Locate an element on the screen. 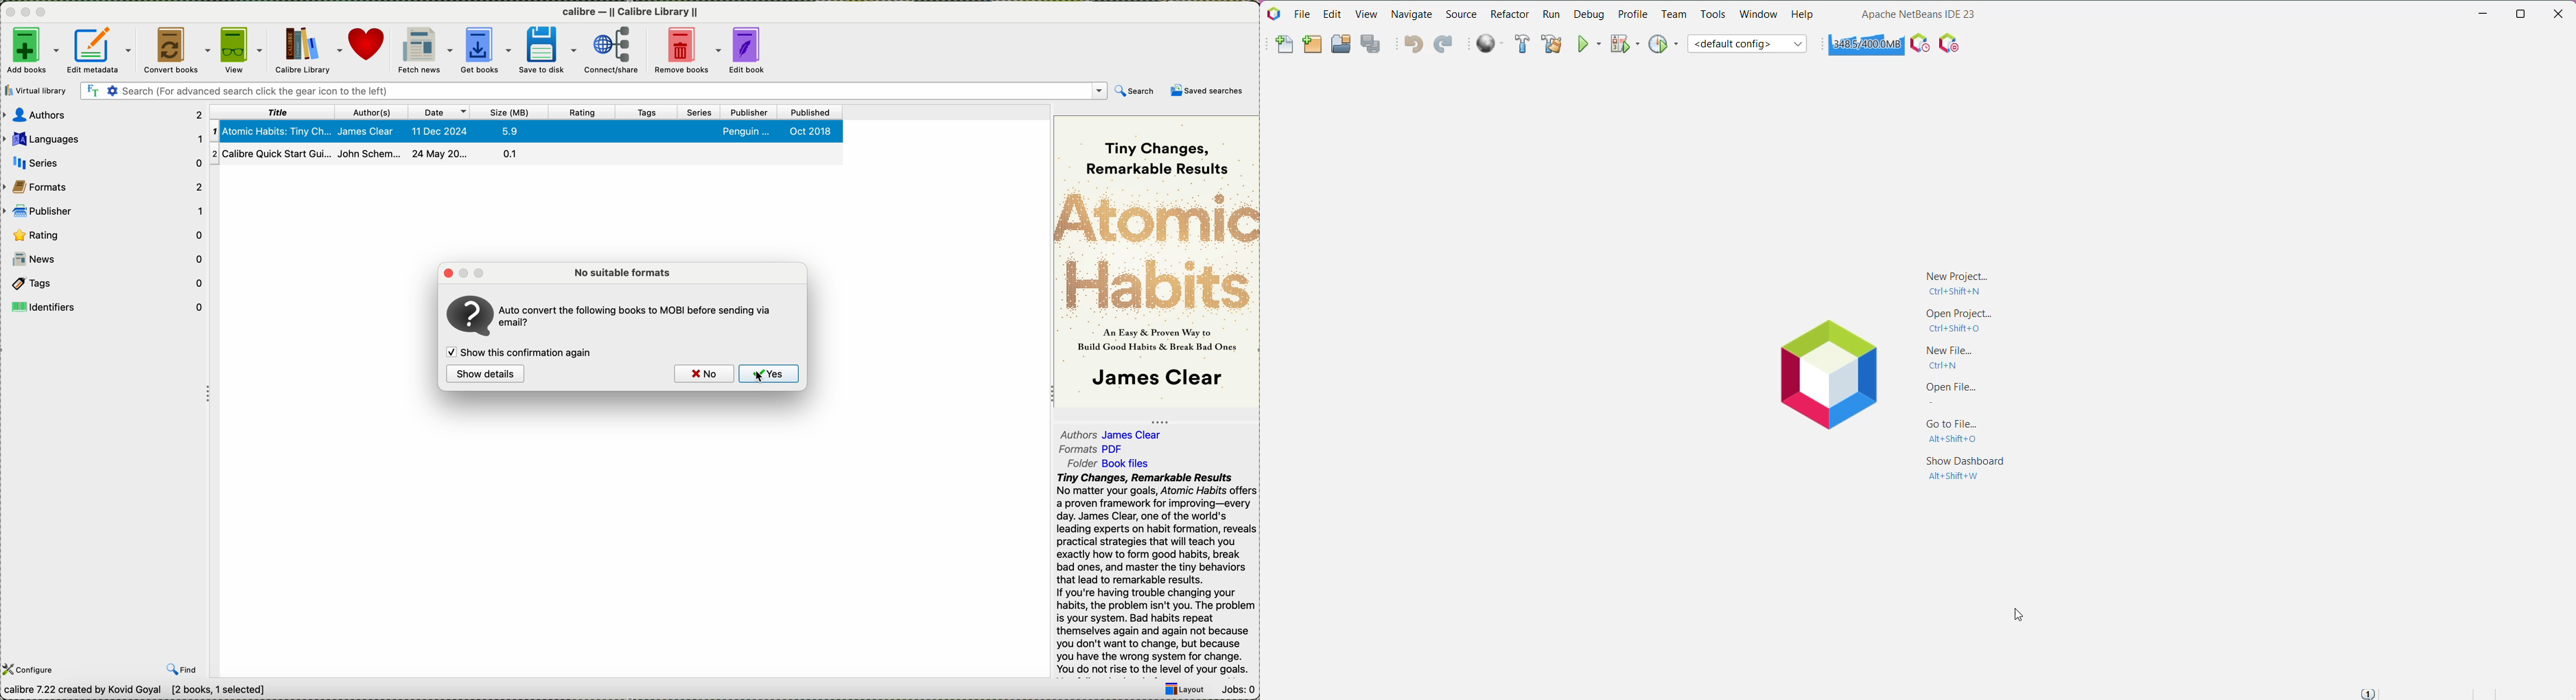 The height and width of the screenshot is (700, 2576). series is located at coordinates (102, 162).